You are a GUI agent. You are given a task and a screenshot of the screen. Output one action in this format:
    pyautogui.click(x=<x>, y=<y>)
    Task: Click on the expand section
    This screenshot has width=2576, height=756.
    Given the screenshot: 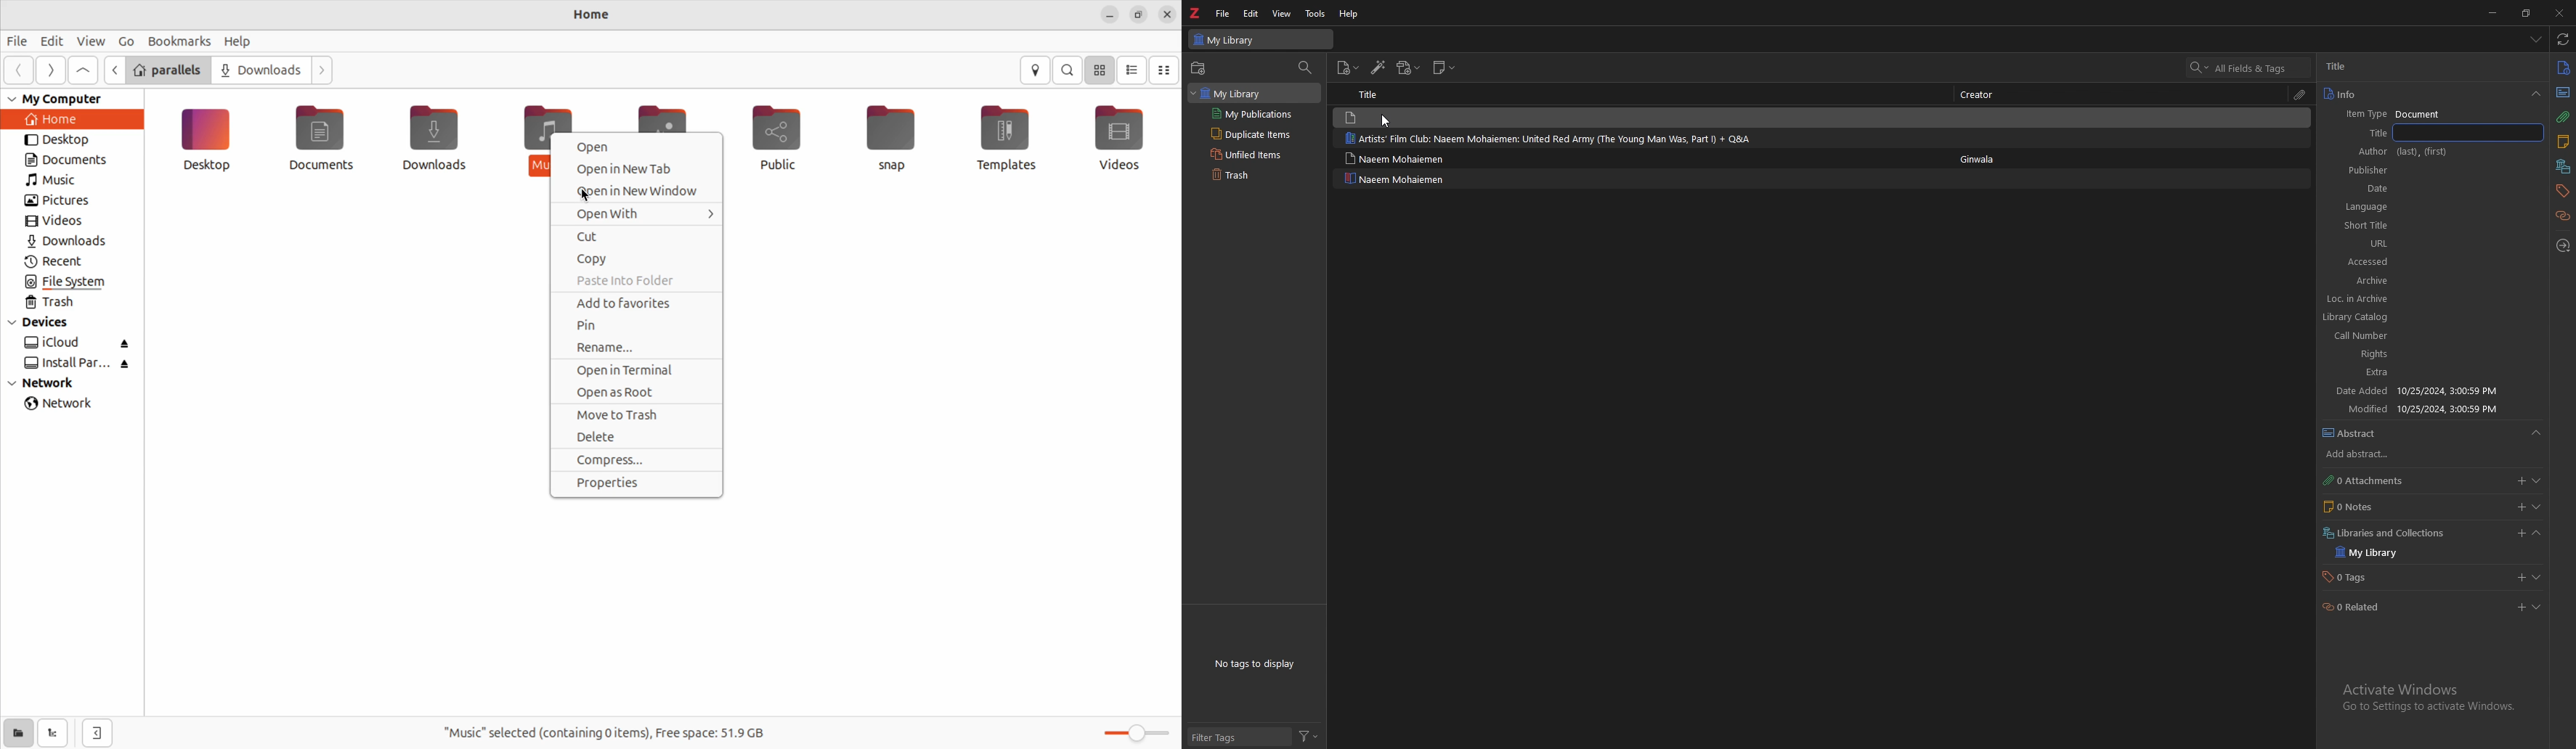 What is the action you would take?
    pyautogui.click(x=2543, y=482)
    